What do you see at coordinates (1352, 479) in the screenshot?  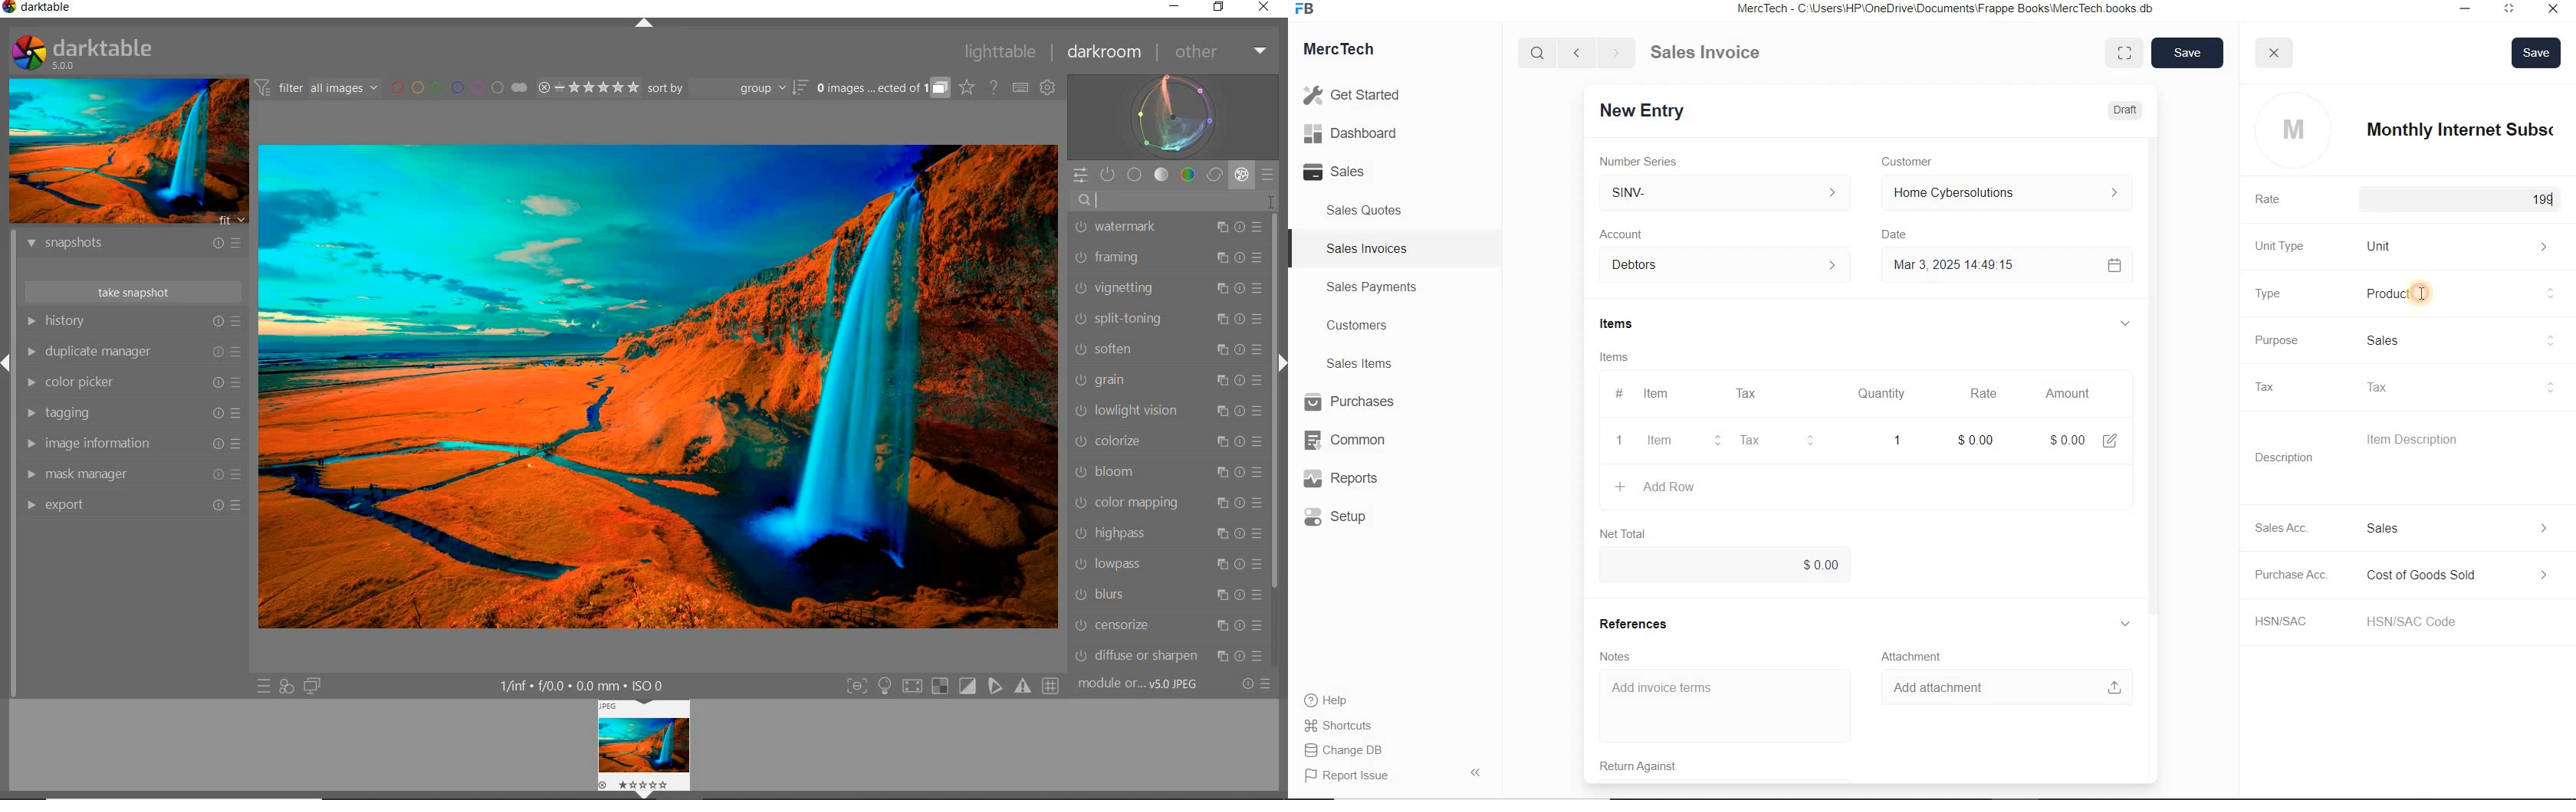 I see `Reports` at bounding box center [1352, 479].